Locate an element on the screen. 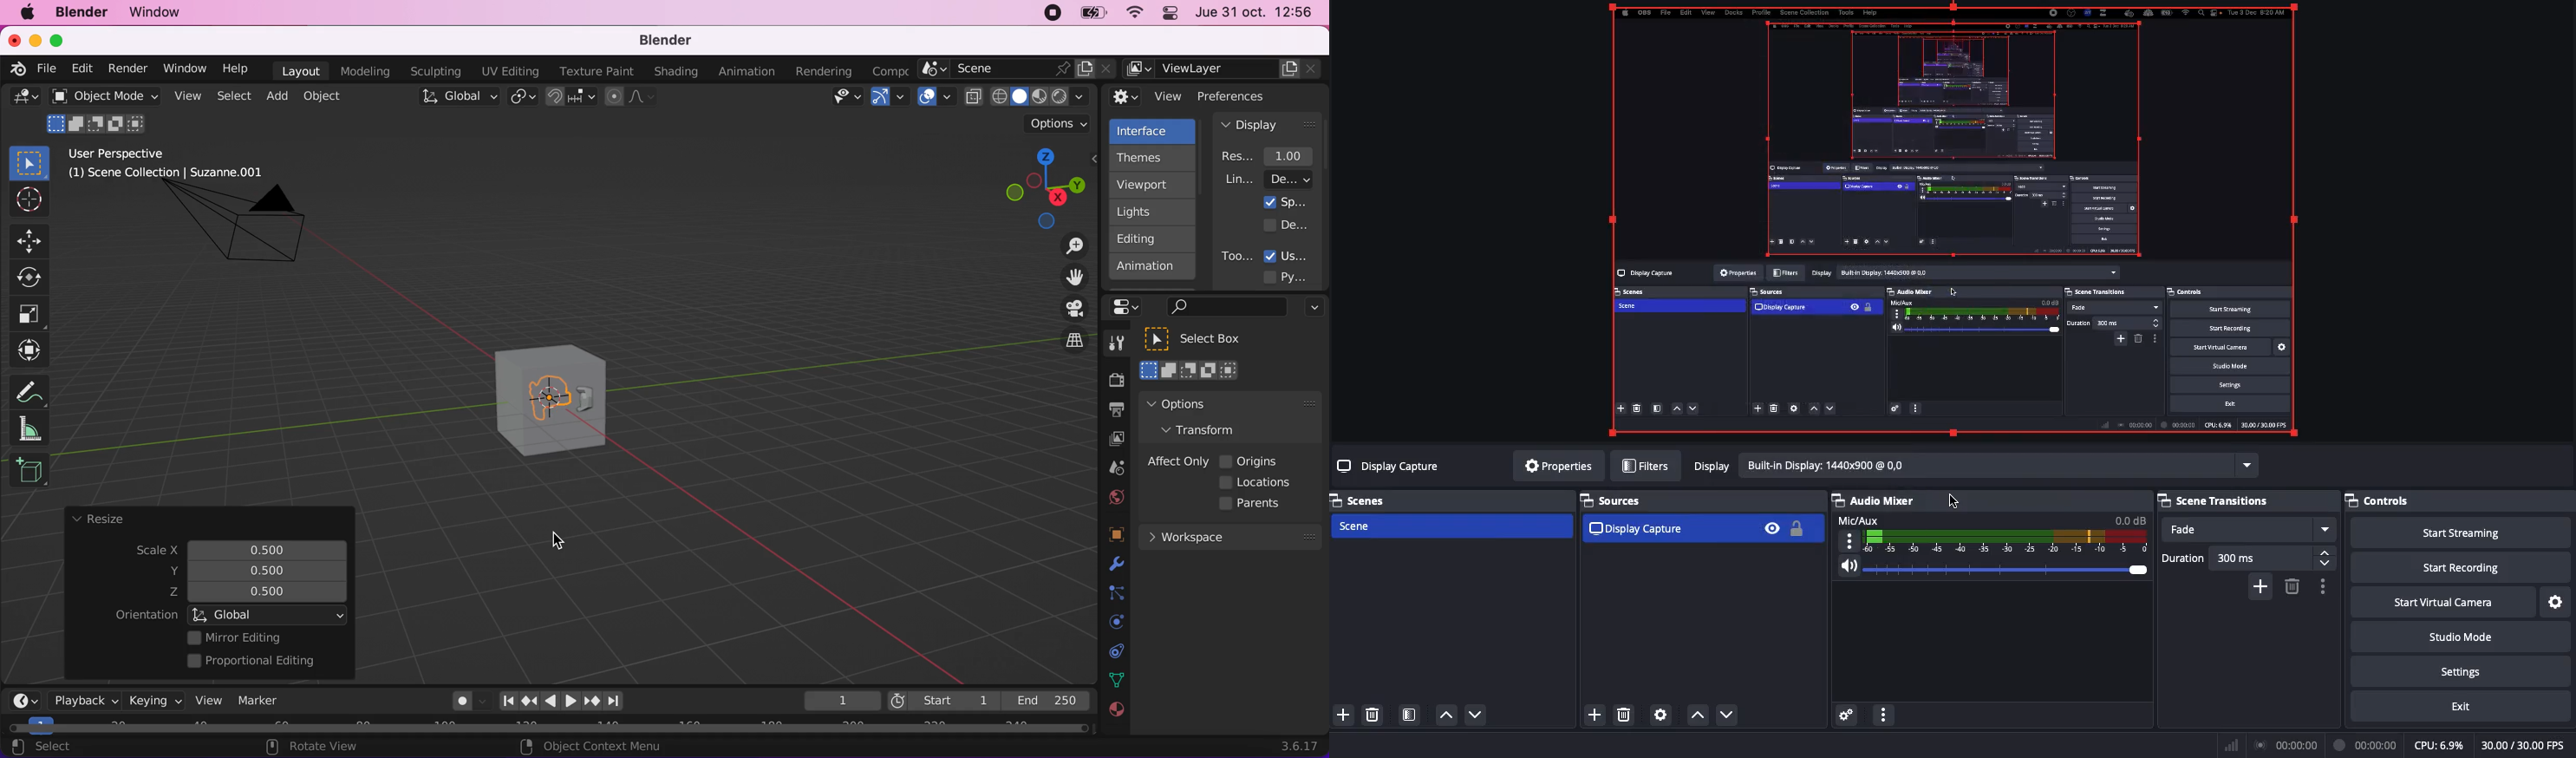 The height and width of the screenshot is (784, 2576). delete is located at coordinates (1624, 713).